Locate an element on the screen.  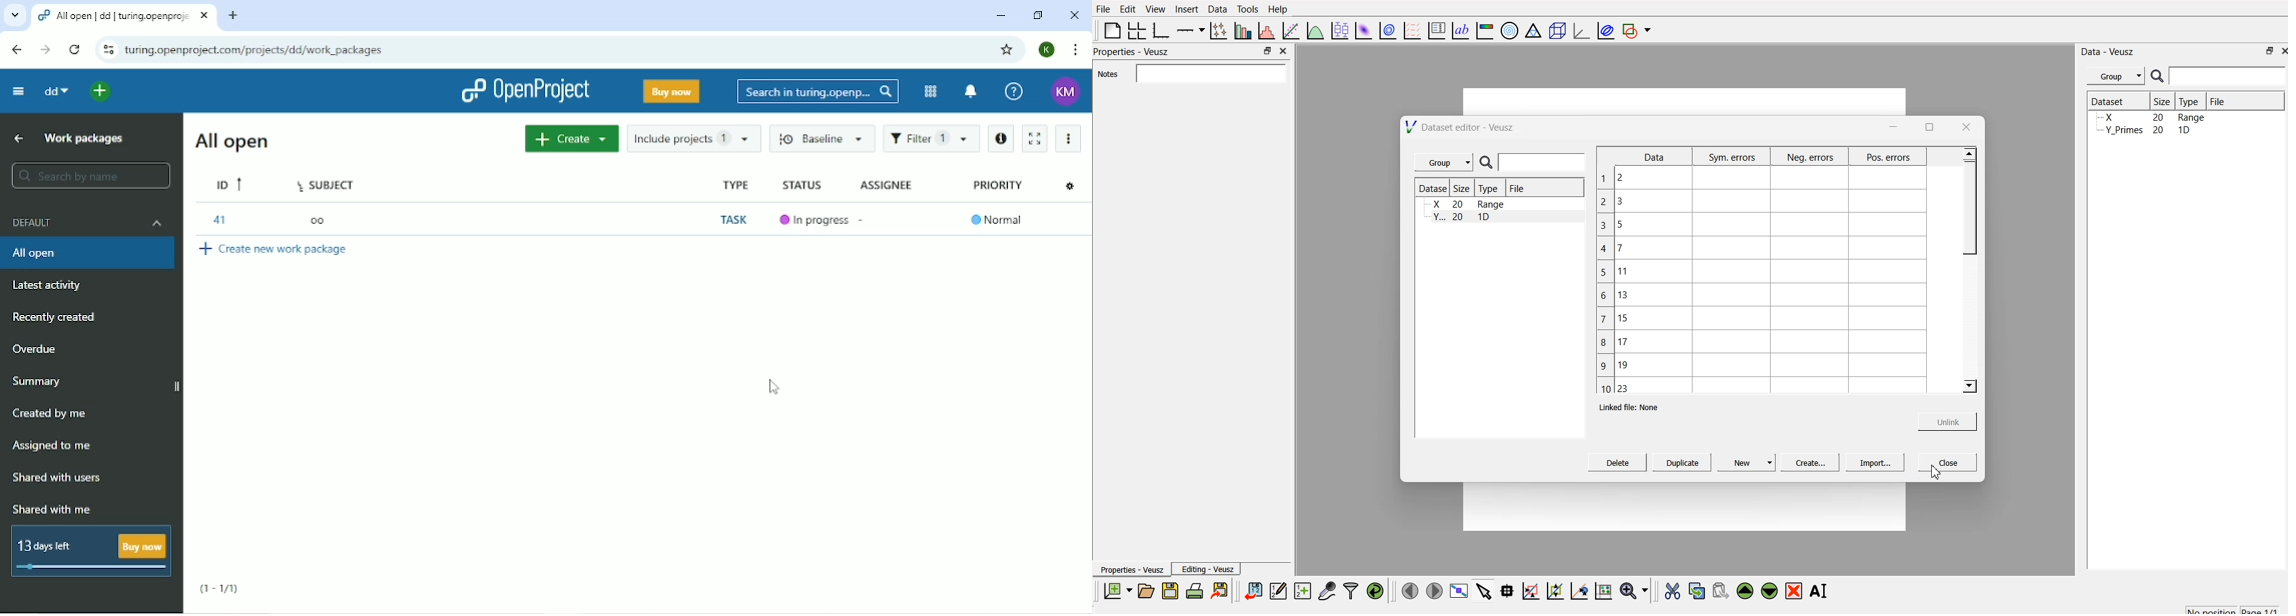
OpenProject is located at coordinates (524, 91).